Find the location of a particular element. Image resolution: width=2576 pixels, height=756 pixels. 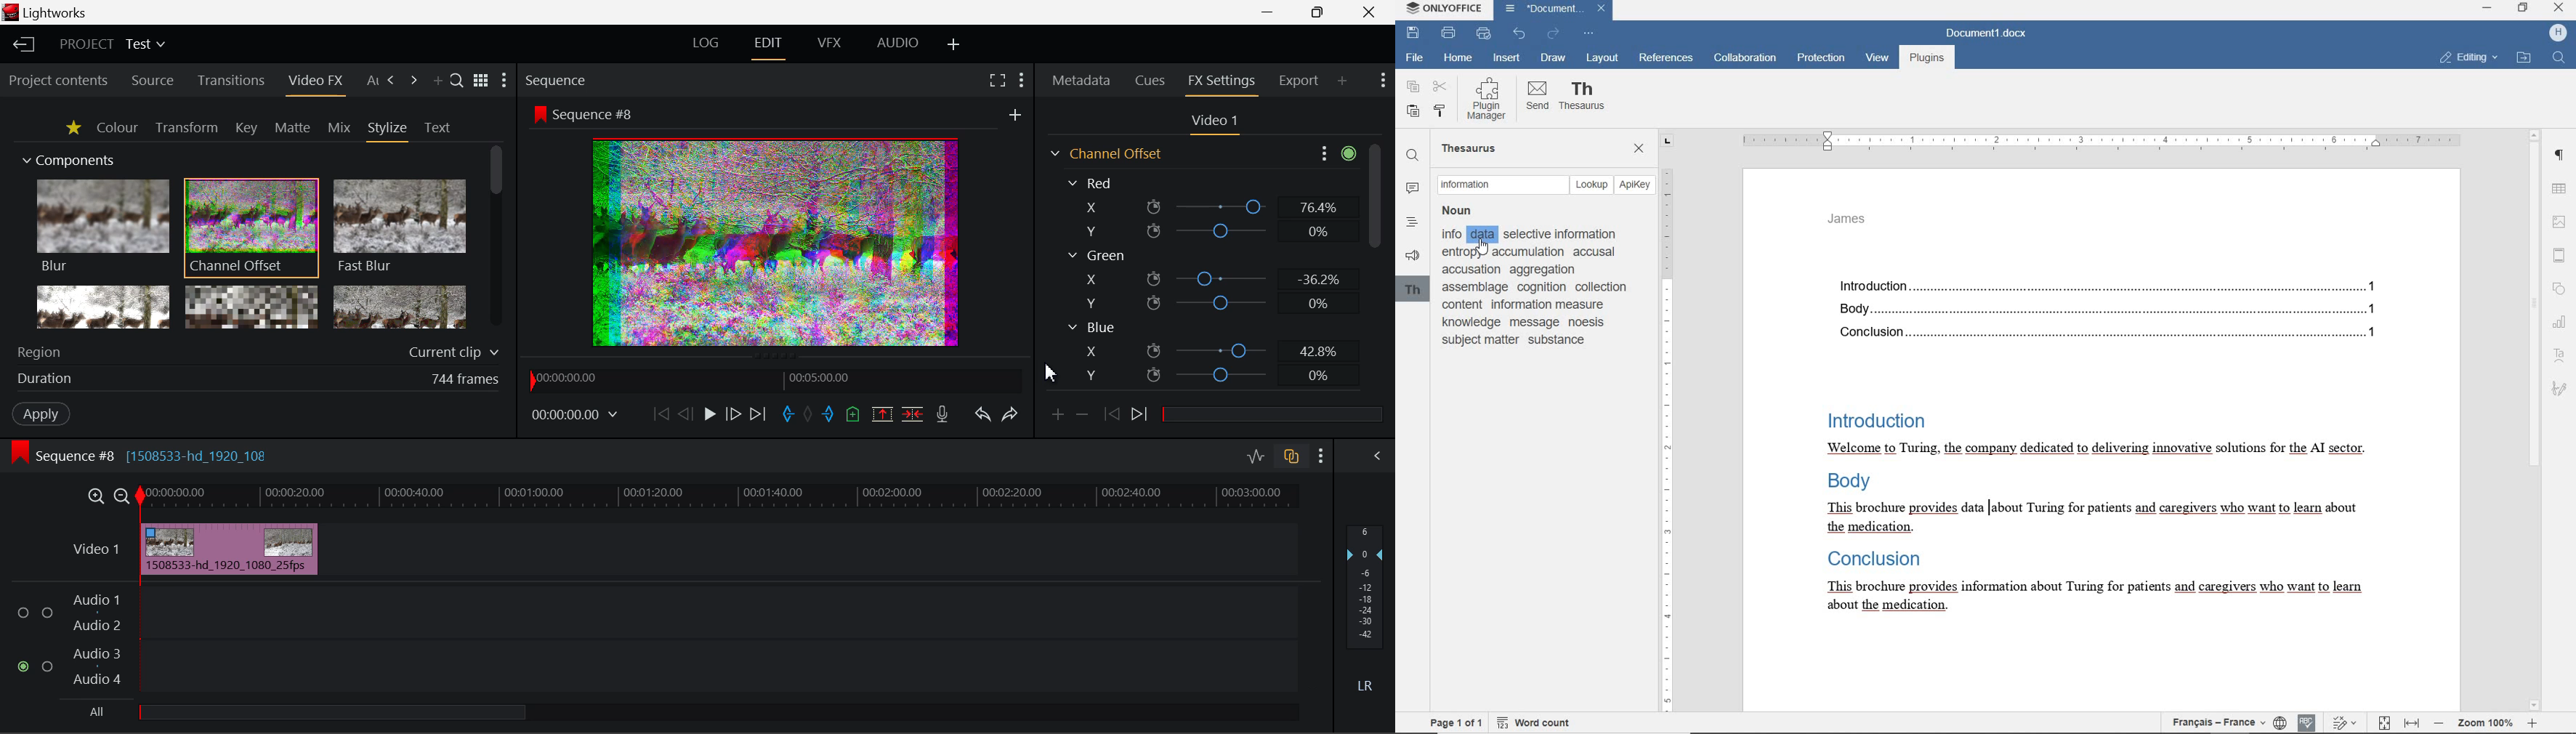

Blue Y is located at coordinates (1211, 373).